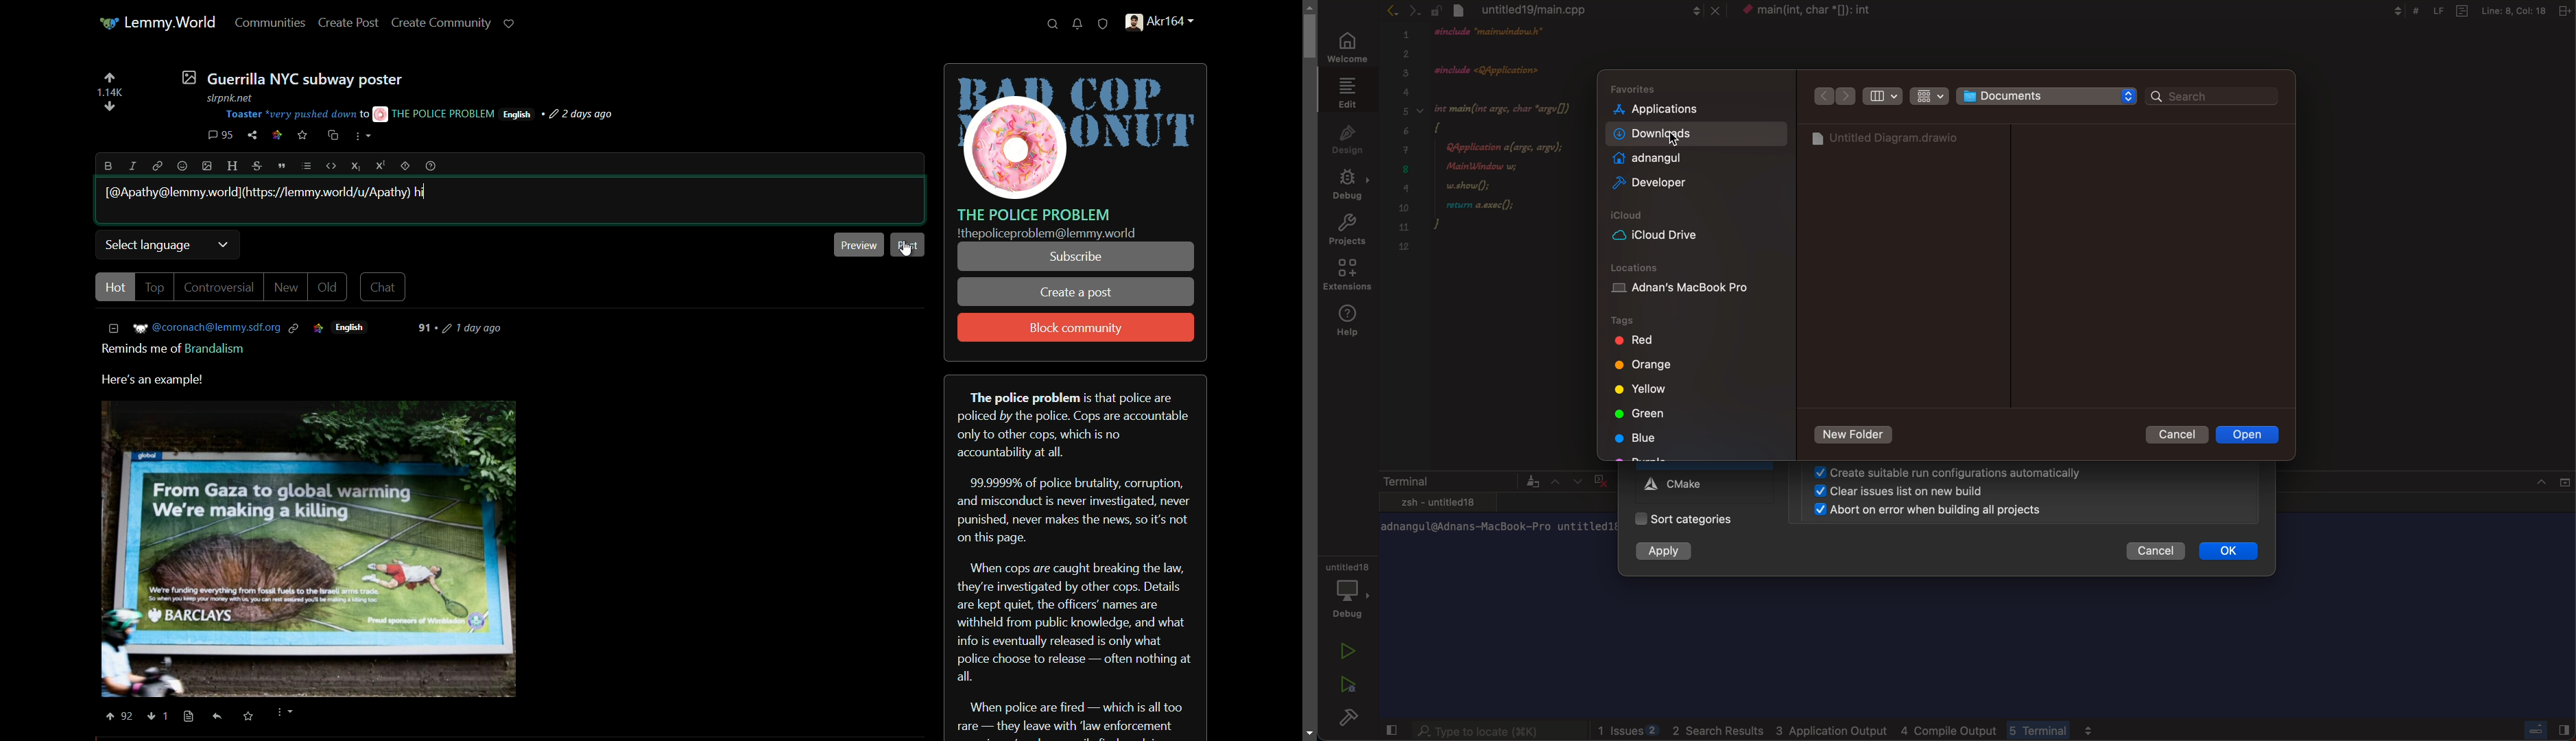 The height and width of the screenshot is (756, 2576). Describe the element at coordinates (2212, 97) in the screenshot. I see `search` at that location.